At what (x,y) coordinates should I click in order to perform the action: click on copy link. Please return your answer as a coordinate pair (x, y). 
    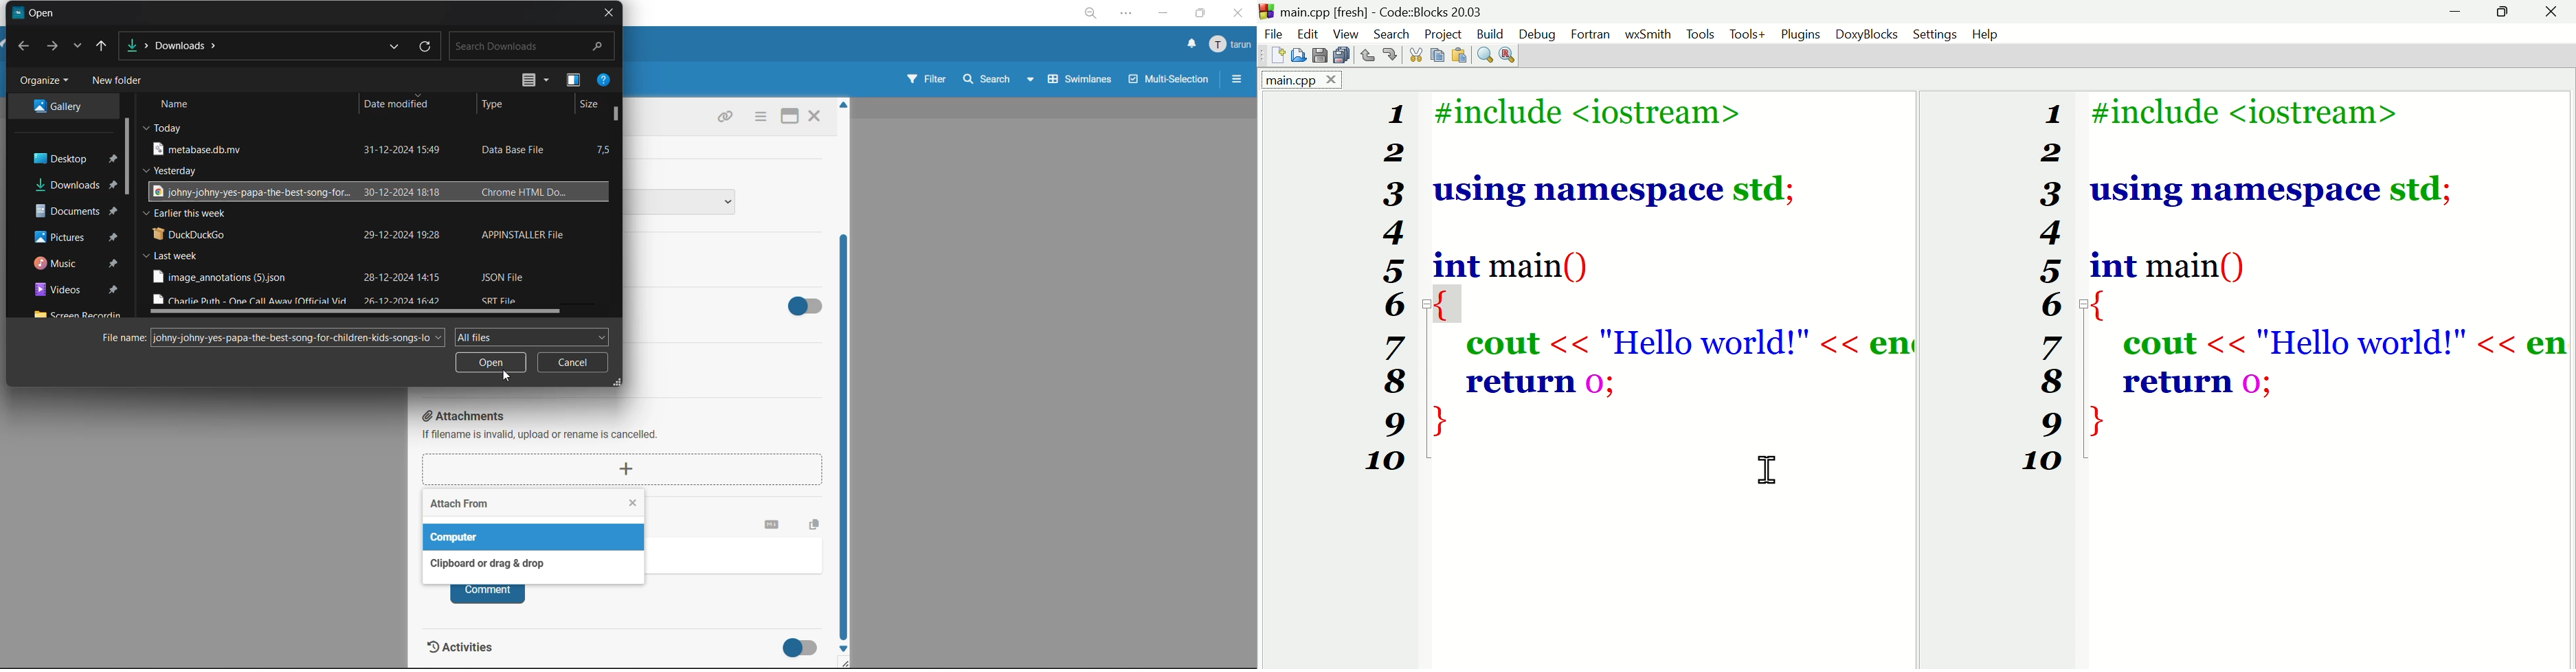
    Looking at the image, I should click on (725, 118).